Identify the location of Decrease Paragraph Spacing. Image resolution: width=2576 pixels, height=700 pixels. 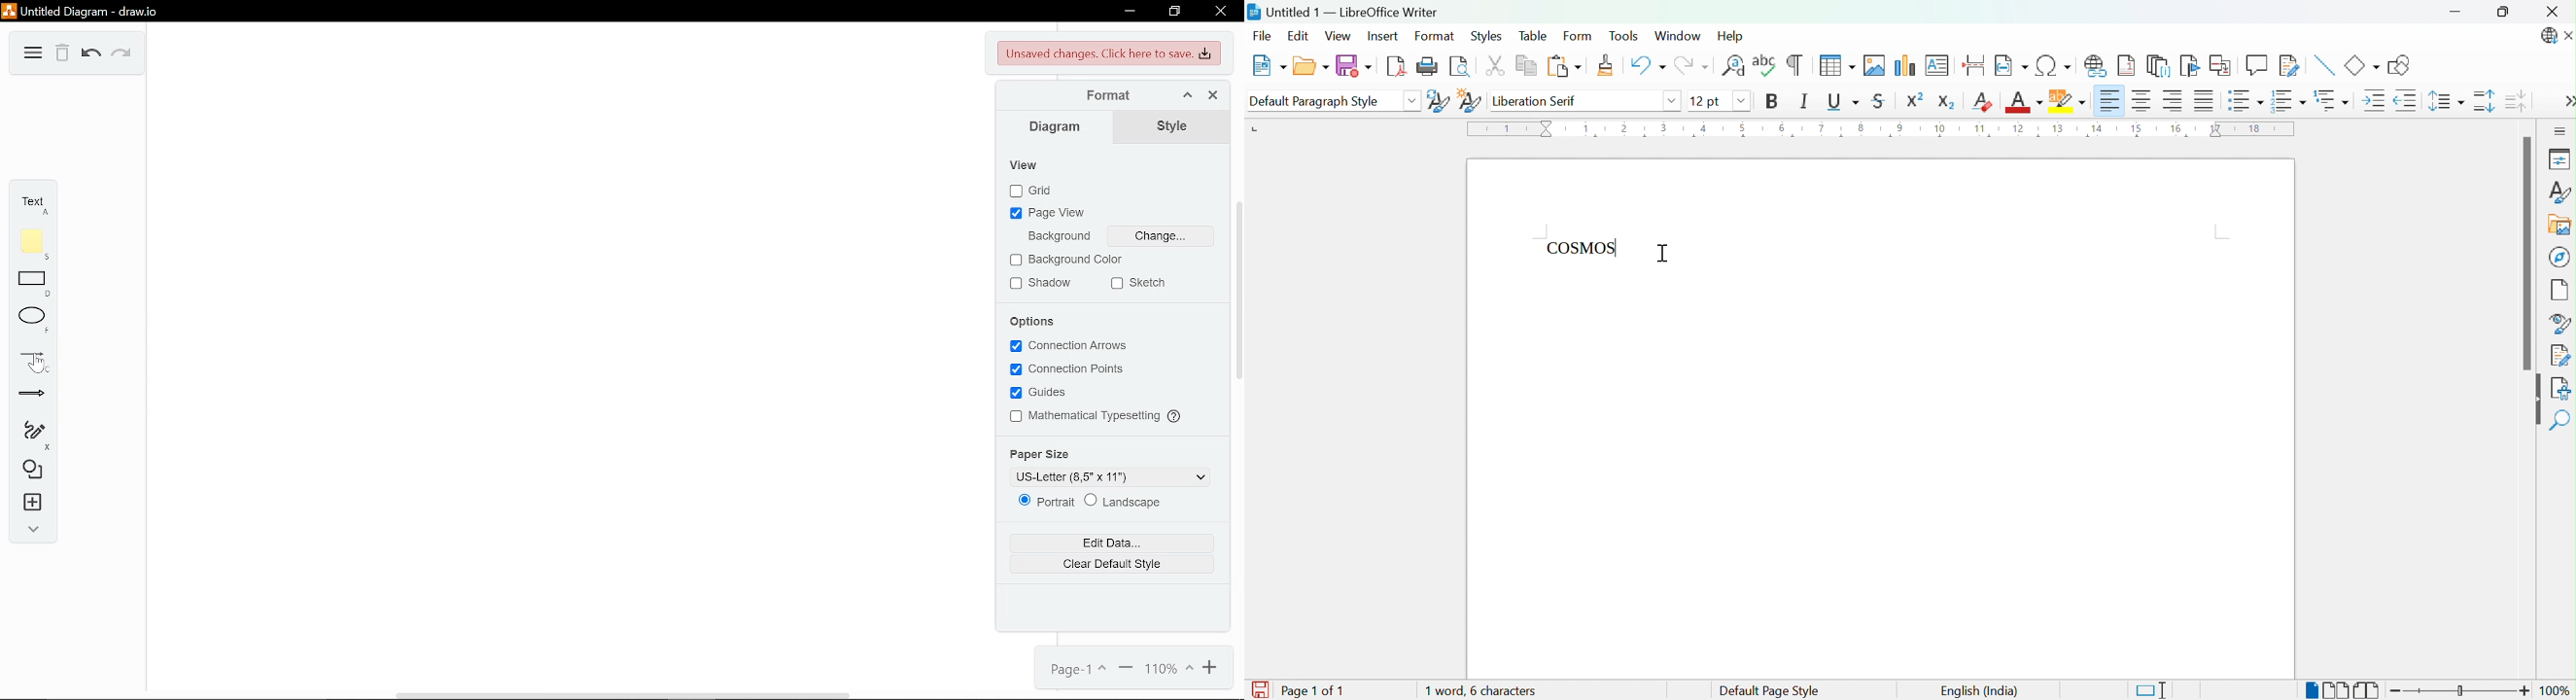
(2518, 101).